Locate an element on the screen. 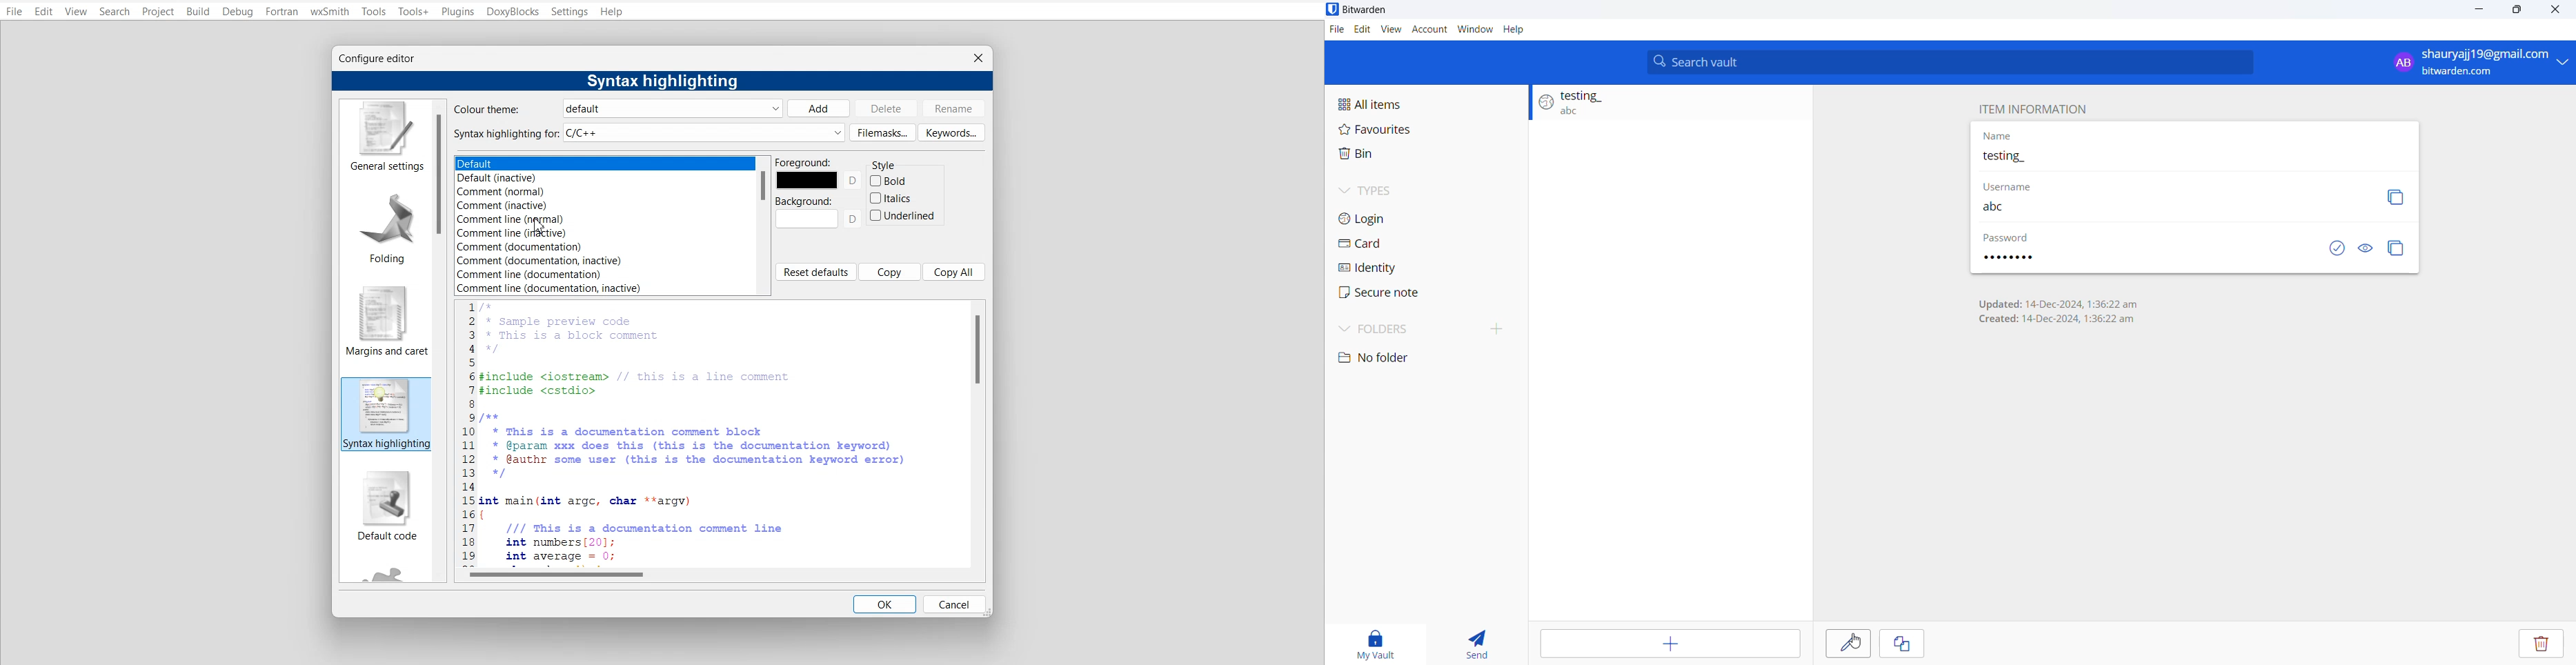  Folding is located at coordinates (384, 223).